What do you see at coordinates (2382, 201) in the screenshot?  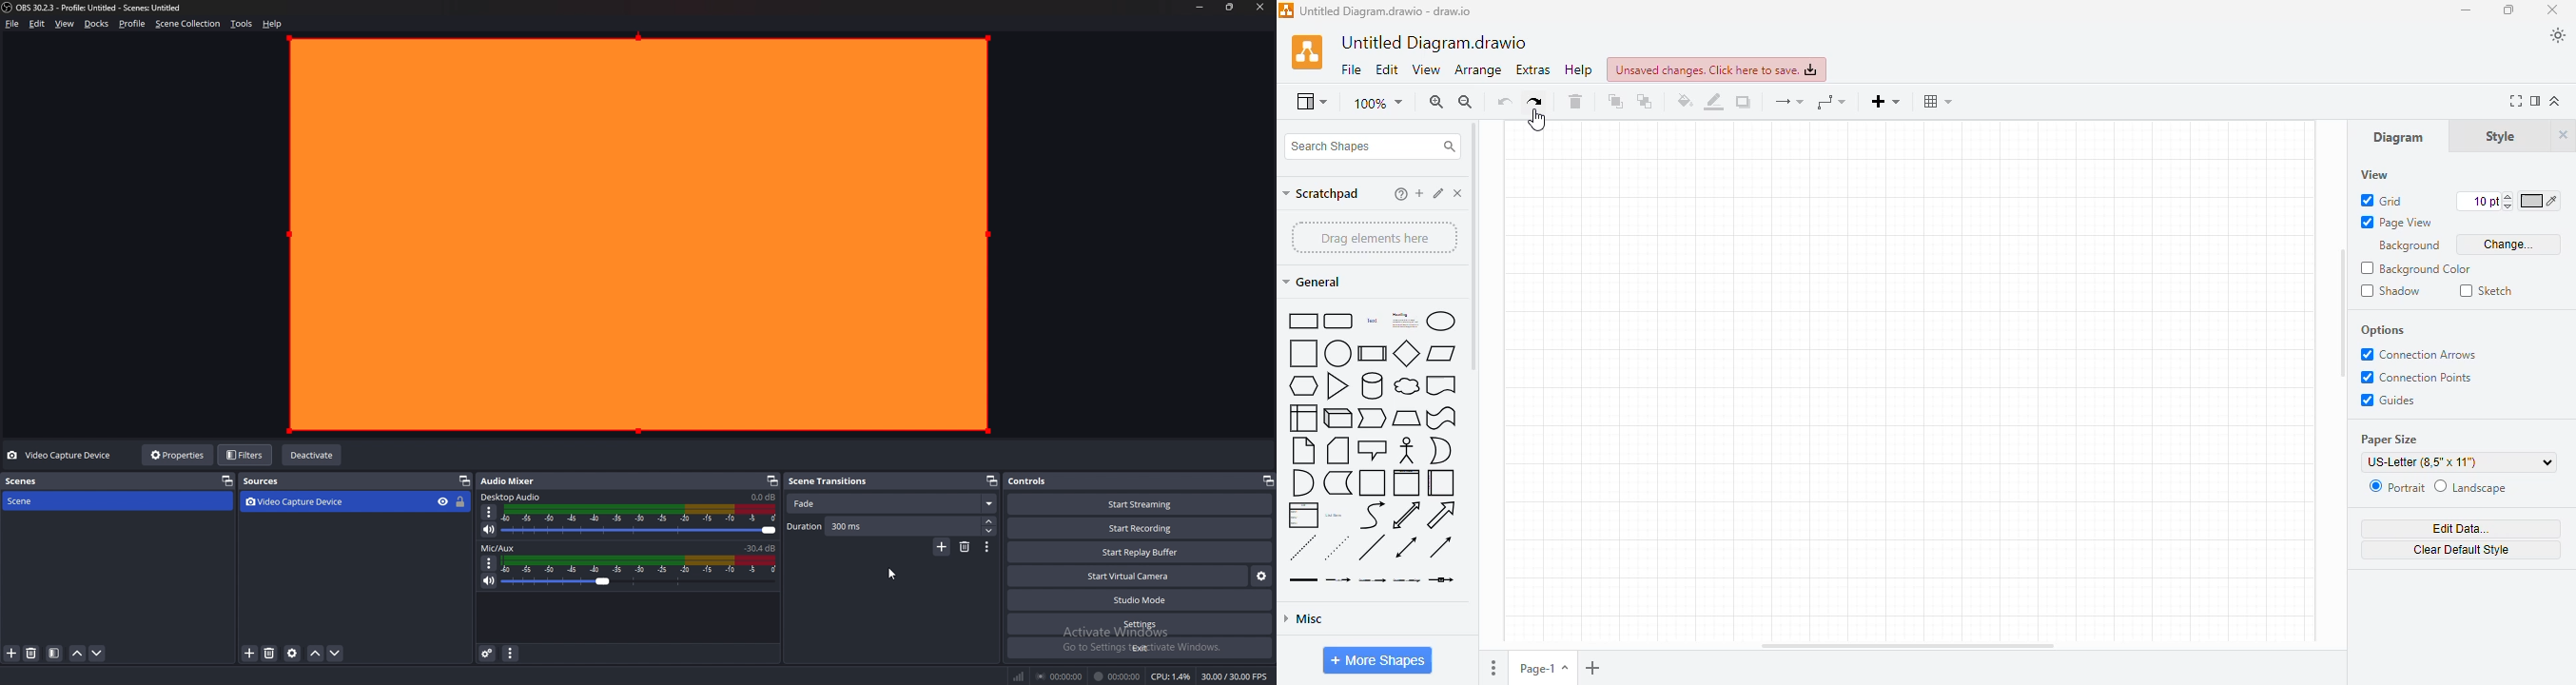 I see `grid` at bounding box center [2382, 201].